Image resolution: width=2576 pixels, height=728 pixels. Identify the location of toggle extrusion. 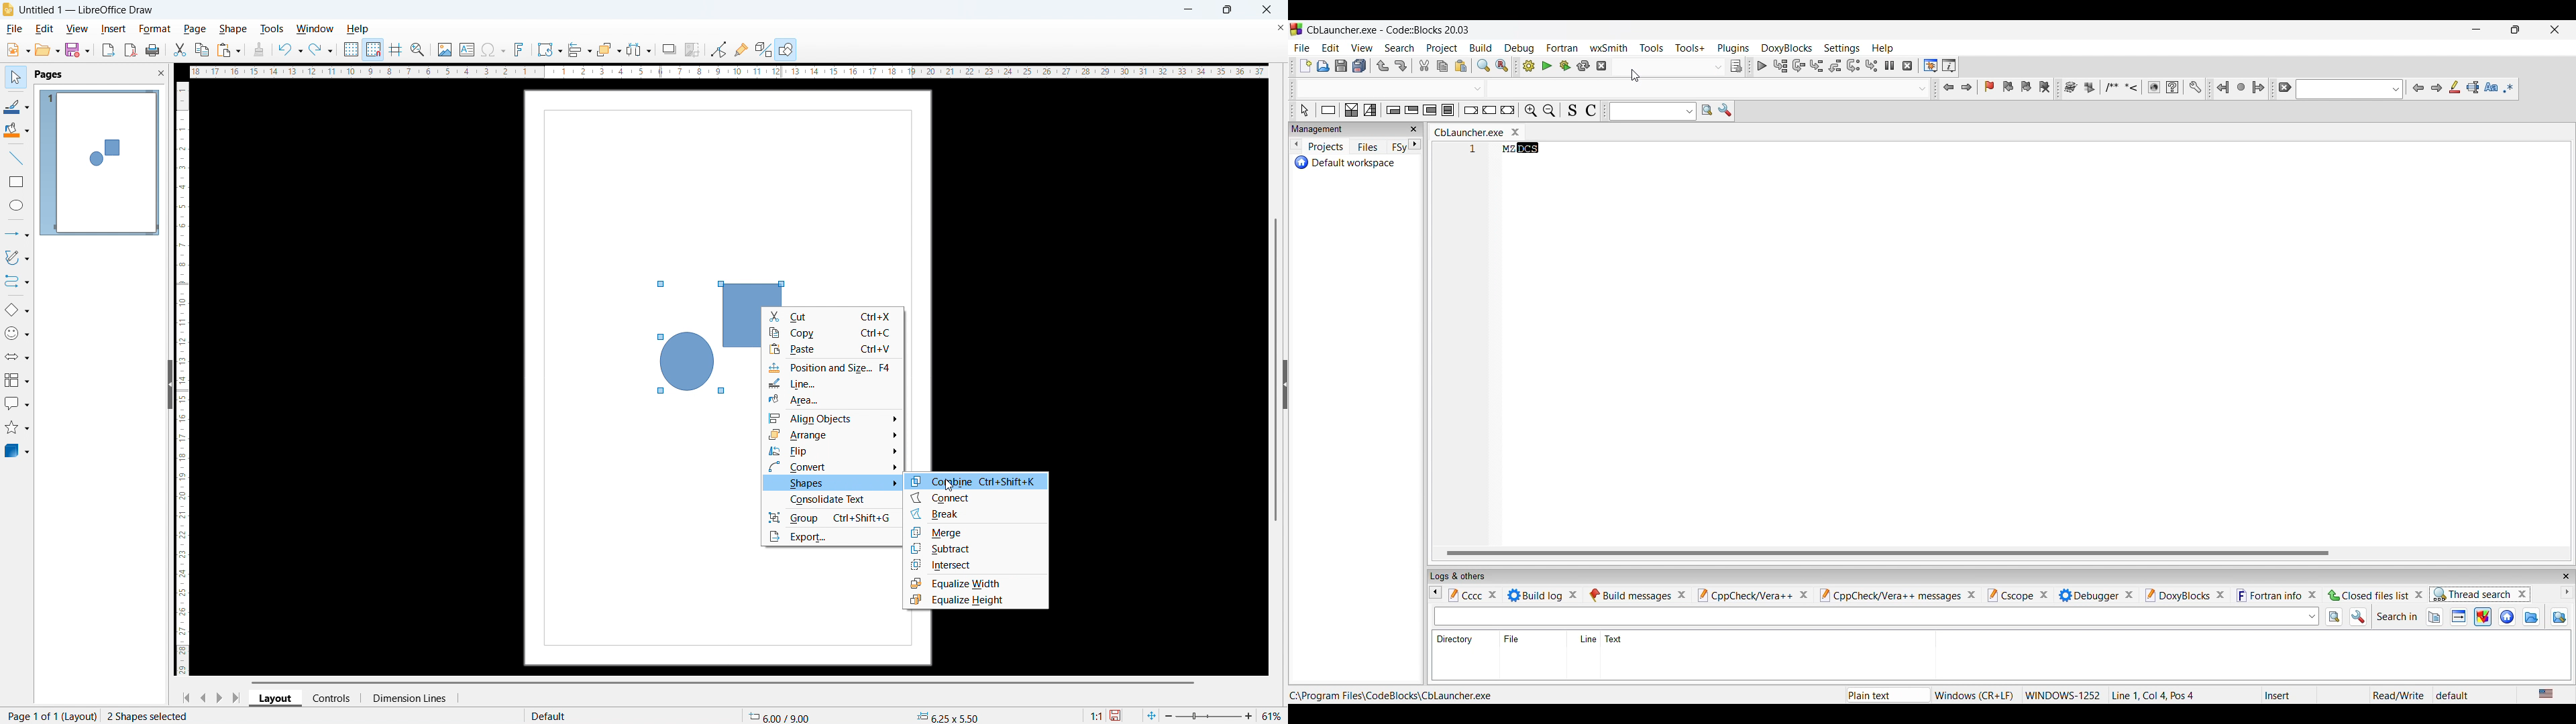
(763, 50).